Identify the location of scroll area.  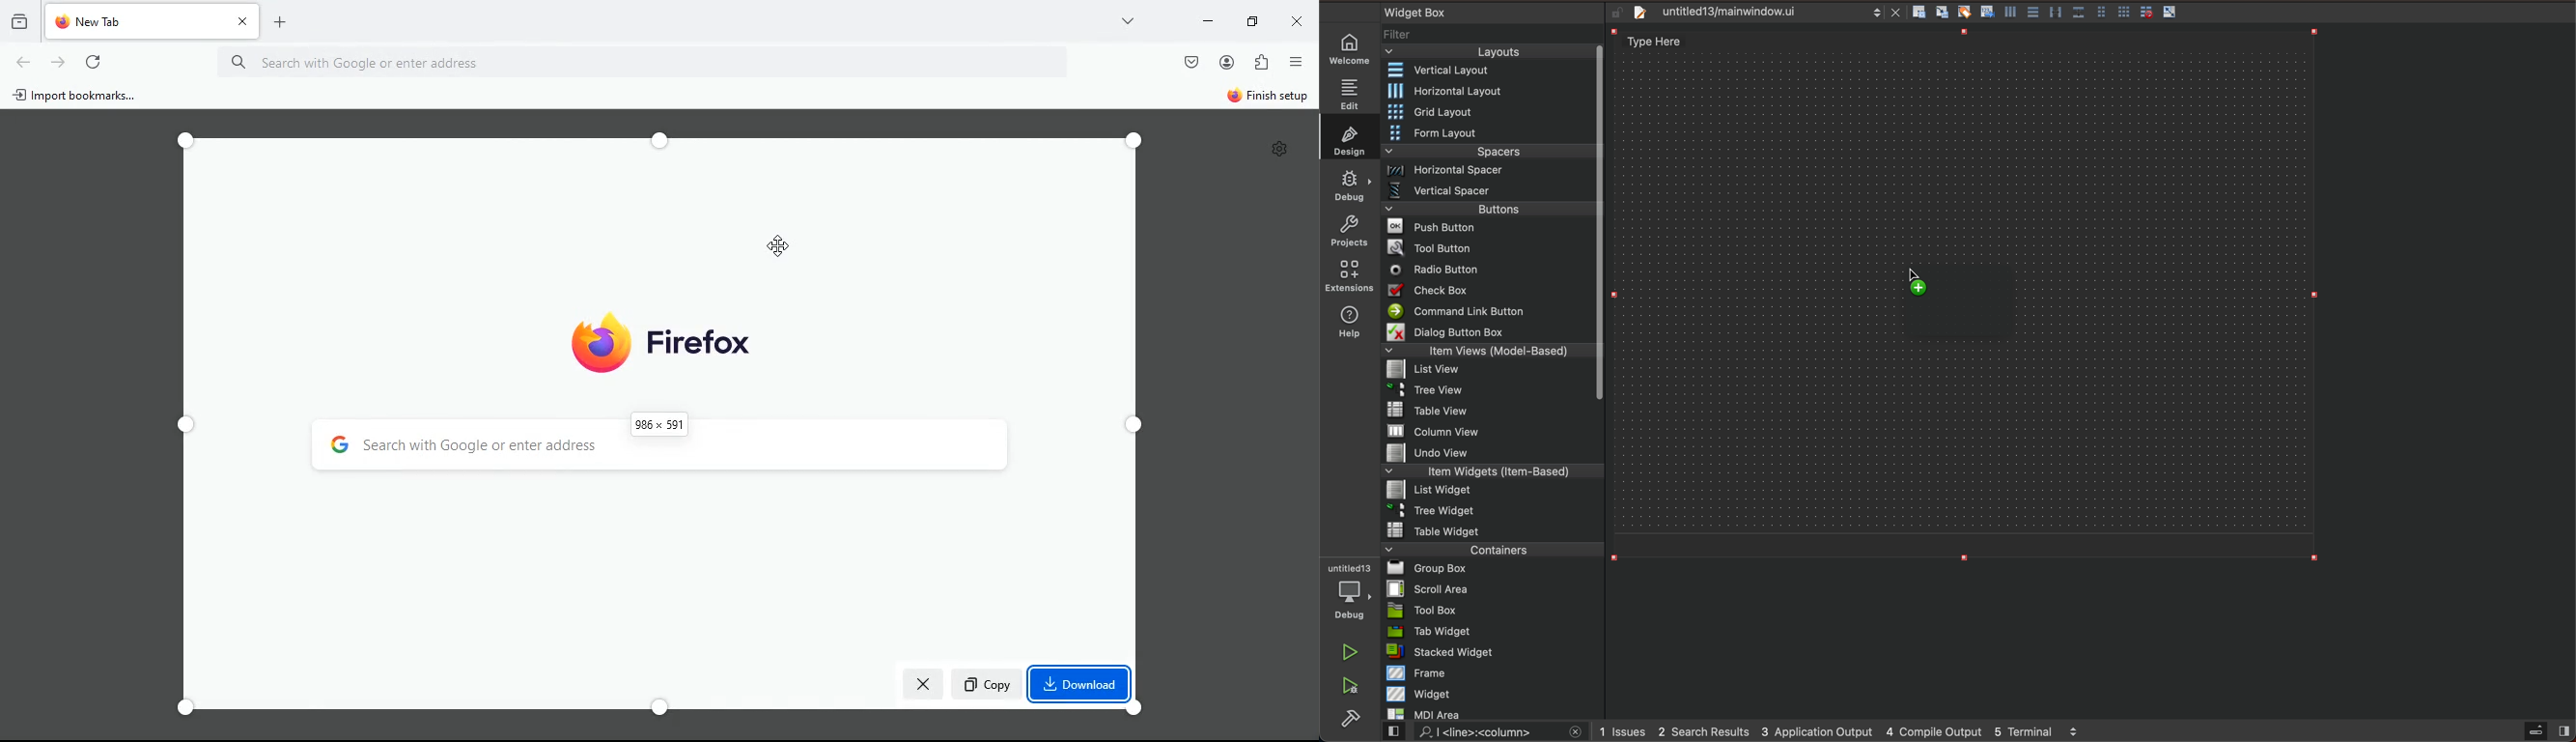
(1491, 589).